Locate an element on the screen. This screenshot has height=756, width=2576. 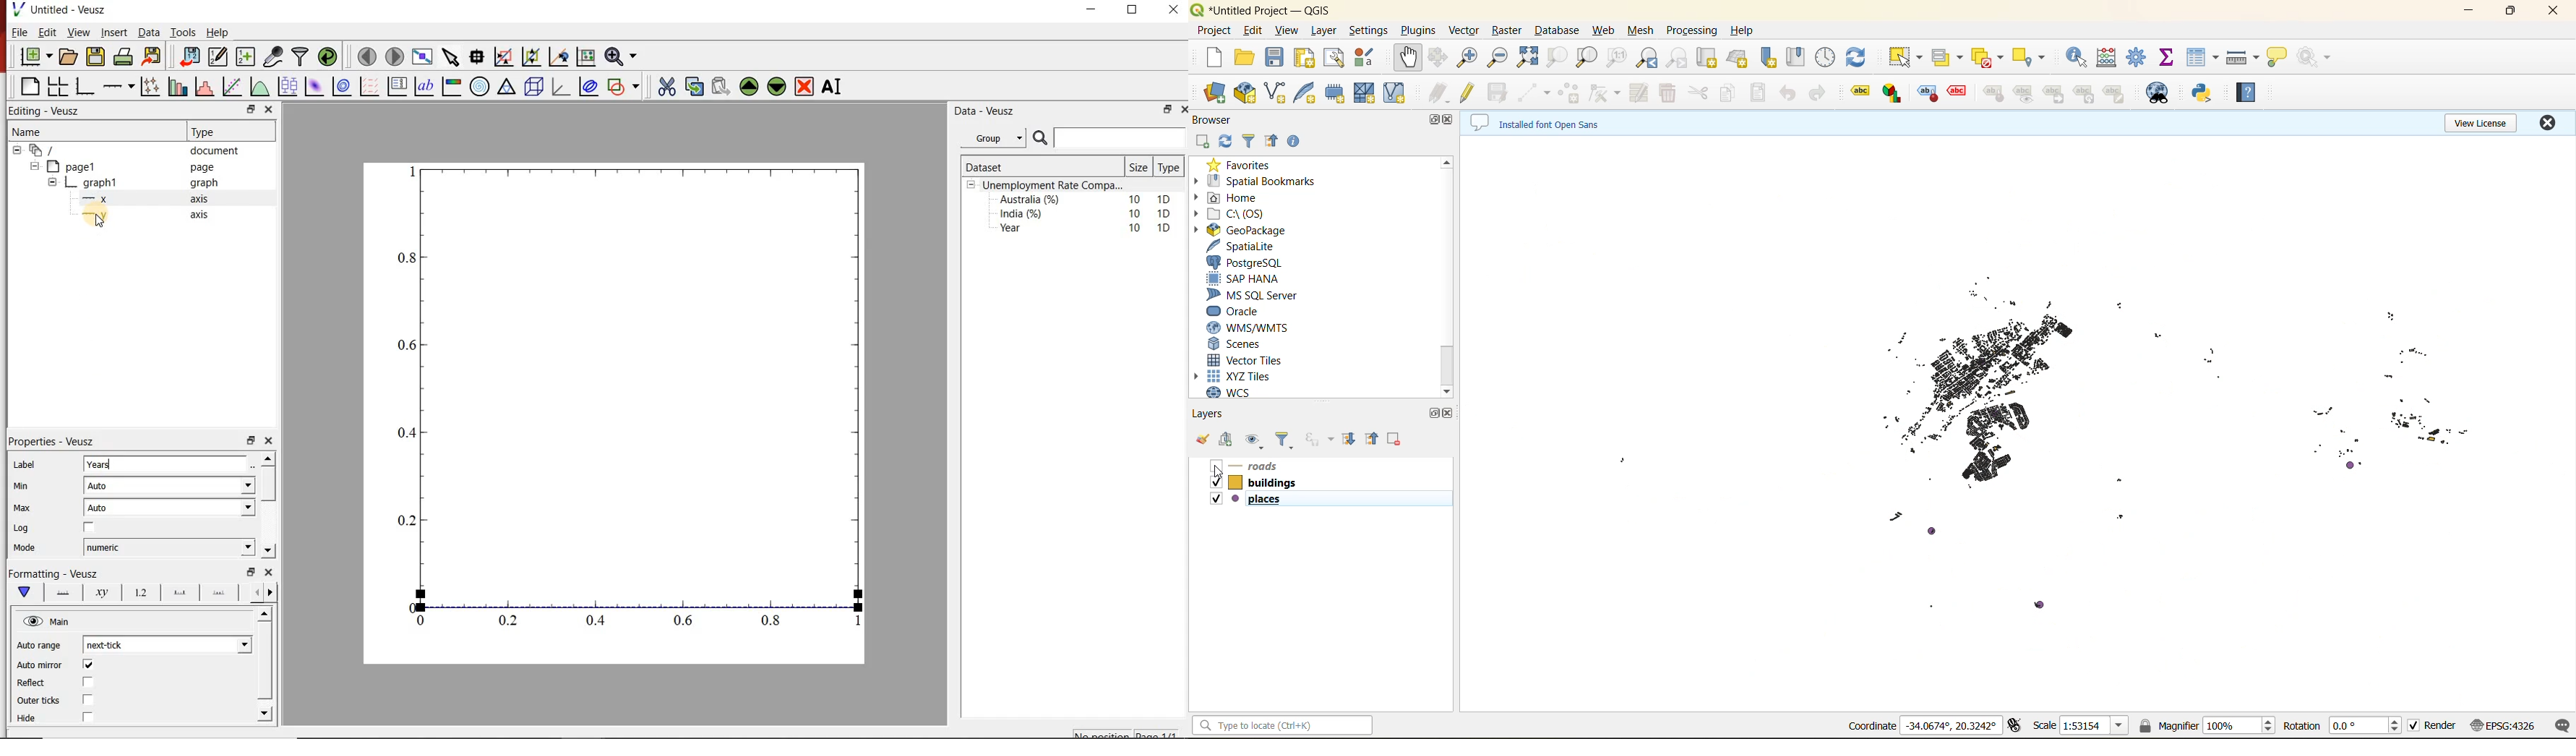
browser is located at coordinates (1218, 122).